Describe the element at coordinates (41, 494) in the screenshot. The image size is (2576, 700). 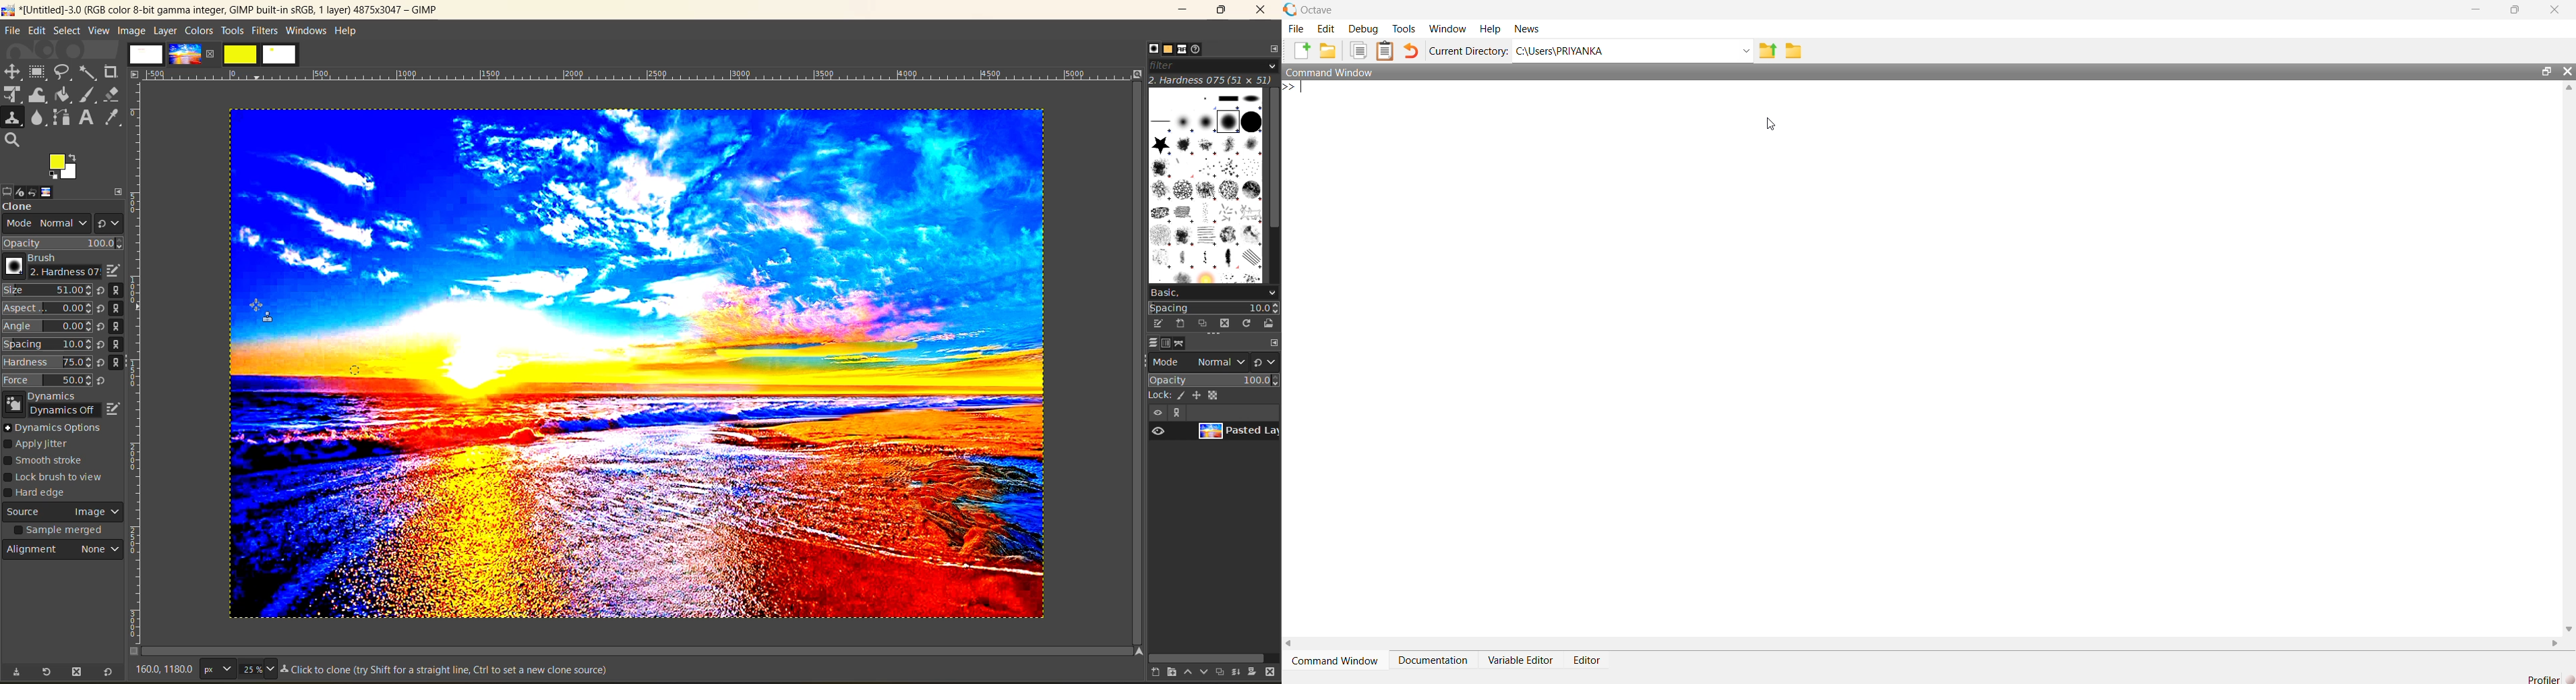
I see `hard edge` at that location.